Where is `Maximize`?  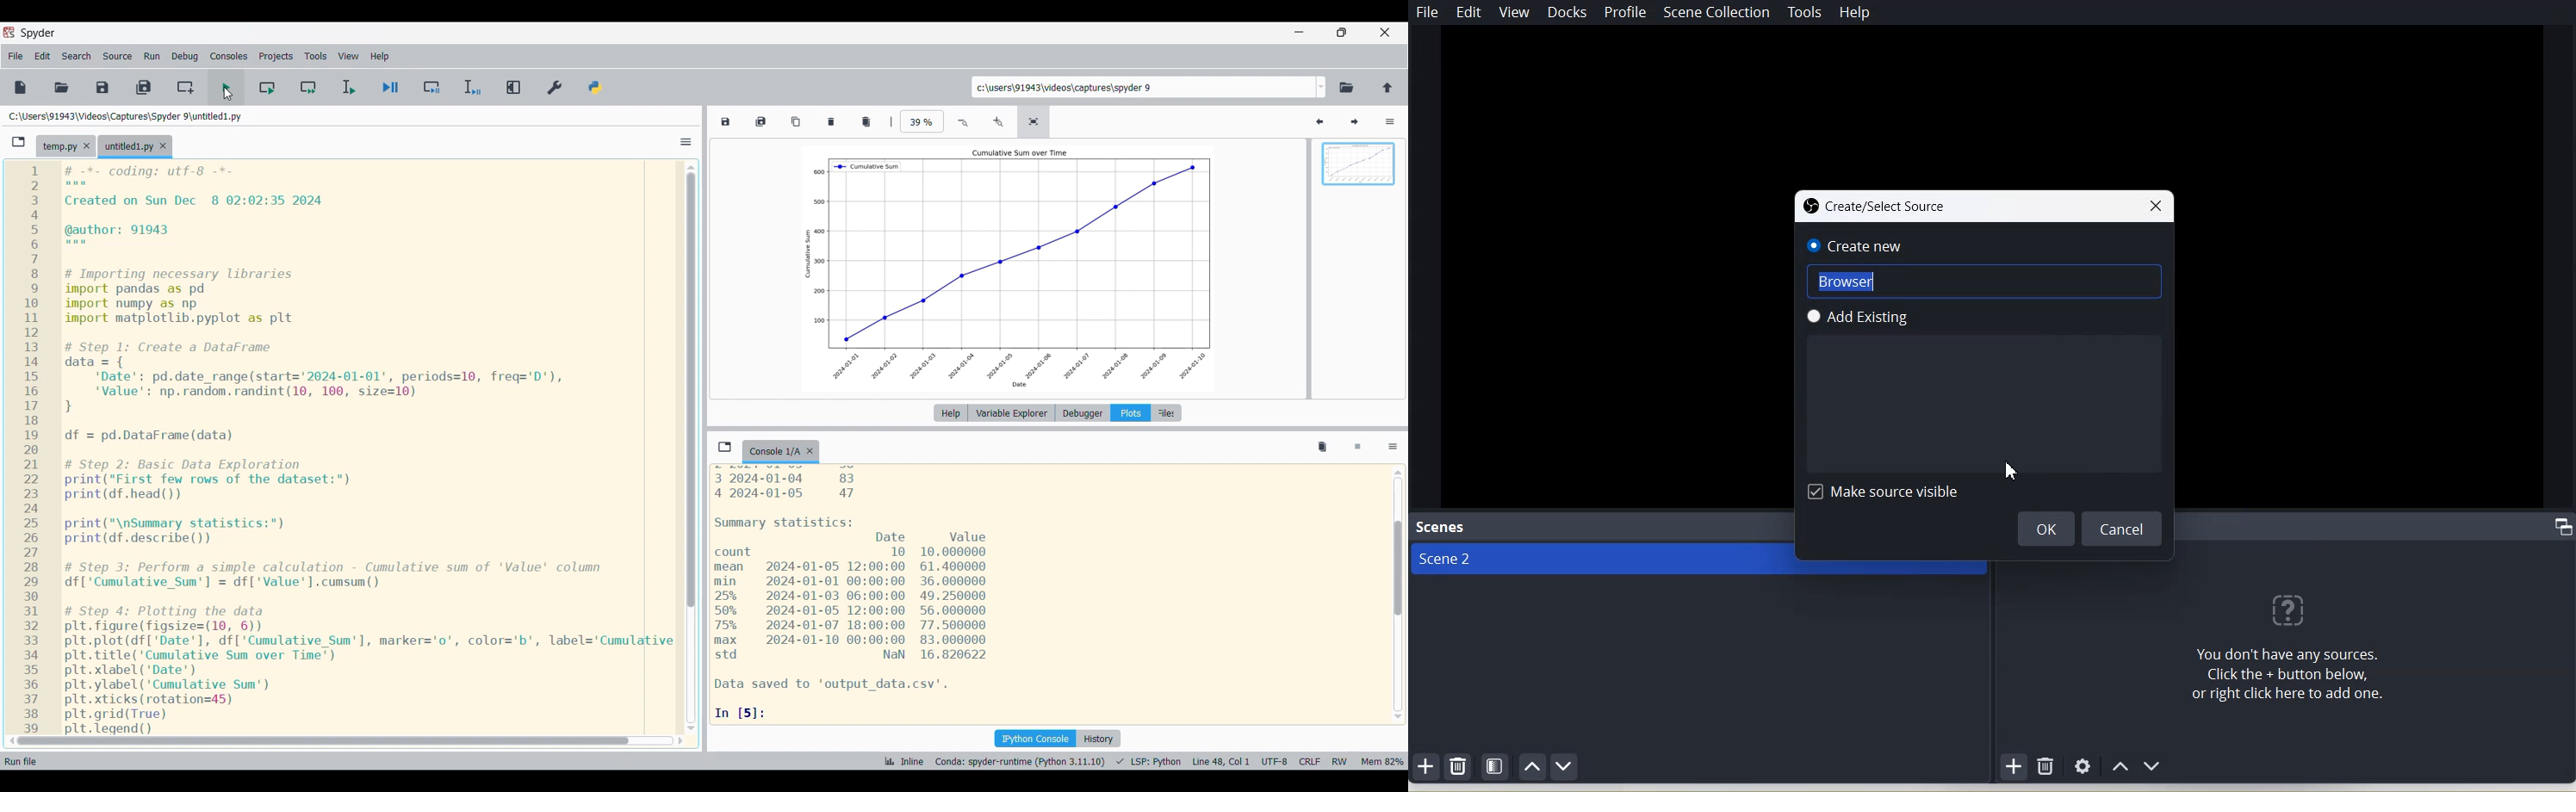
Maximize is located at coordinates (2564, 527).